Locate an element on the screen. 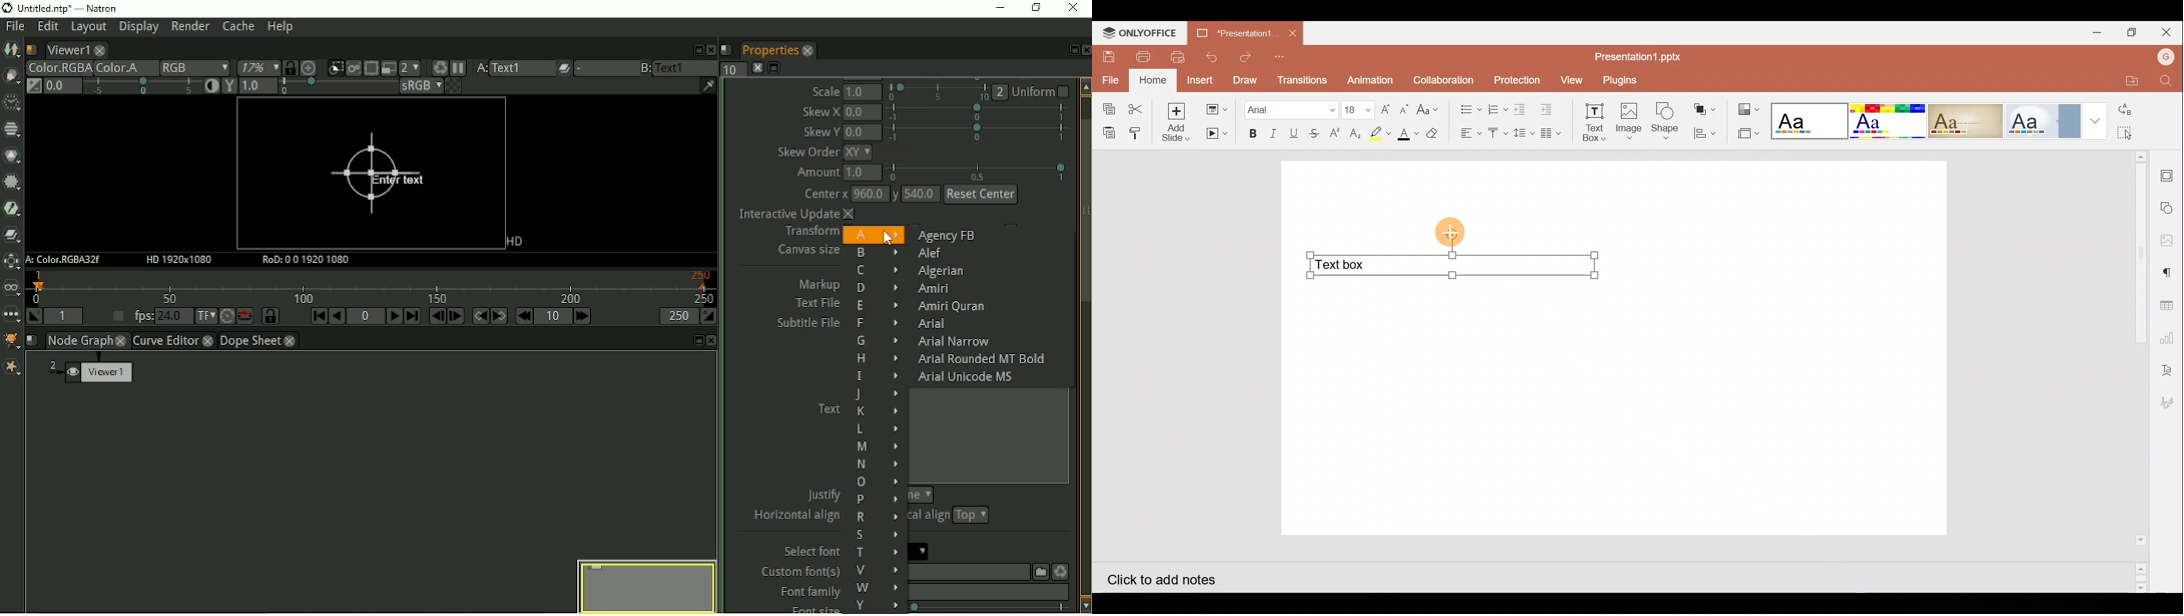 This screenshot has width=2184, height=616. Paragraph settings is located at coordinates (2172, 272).